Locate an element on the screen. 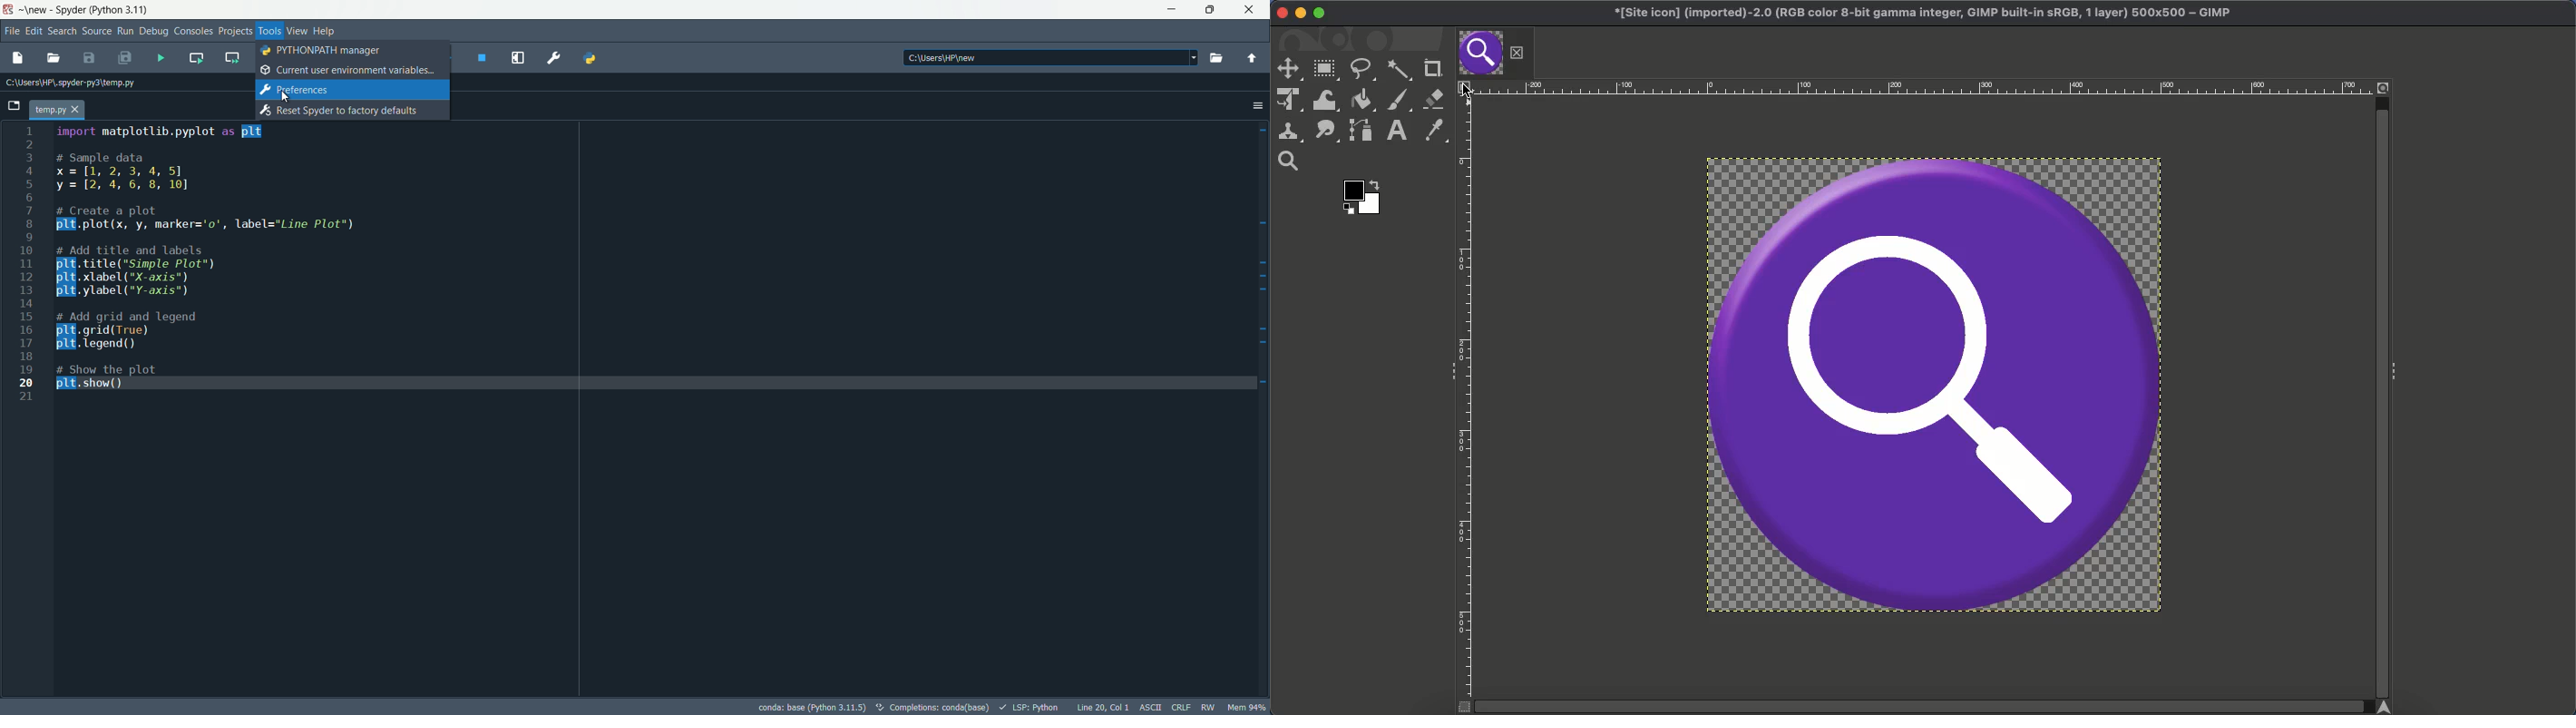  Unified transformation is located at coordinates (1285, 101).